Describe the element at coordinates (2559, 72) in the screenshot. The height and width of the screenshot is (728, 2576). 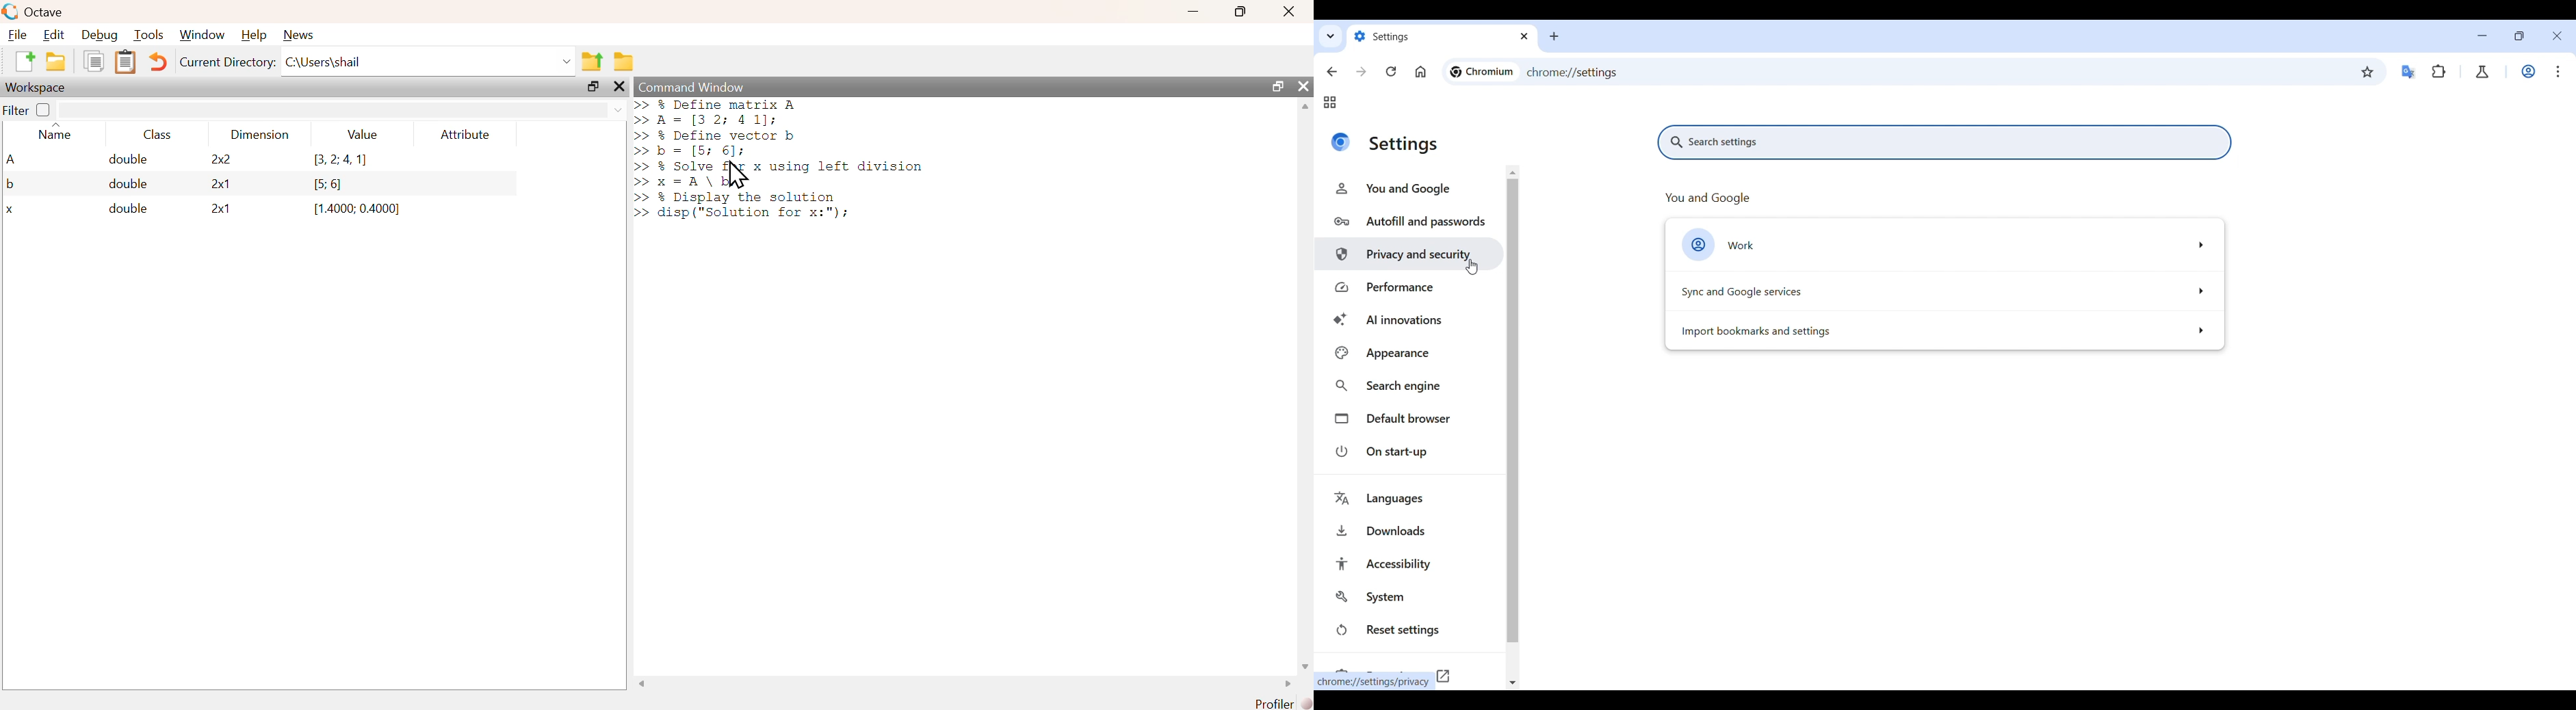
I see `Customize and control Chromium highlighted` at that location.